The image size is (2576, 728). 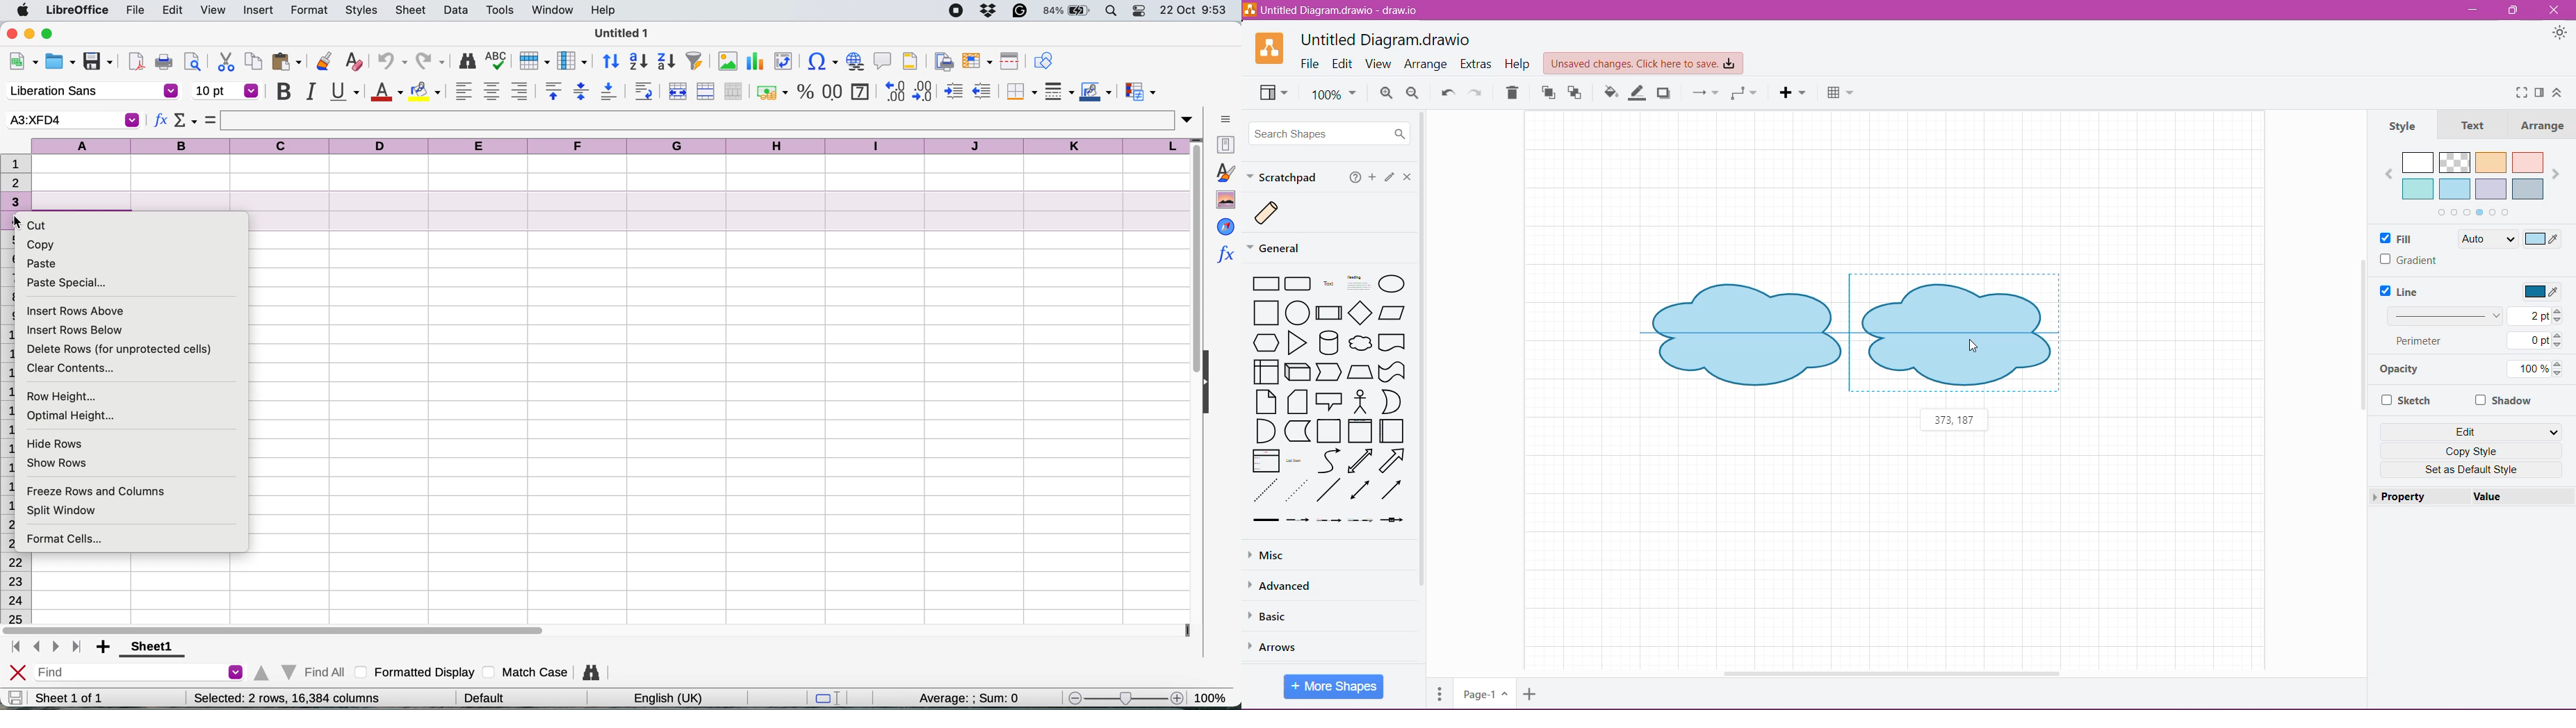 I want to click on Close, so click(x=1410, y=178).